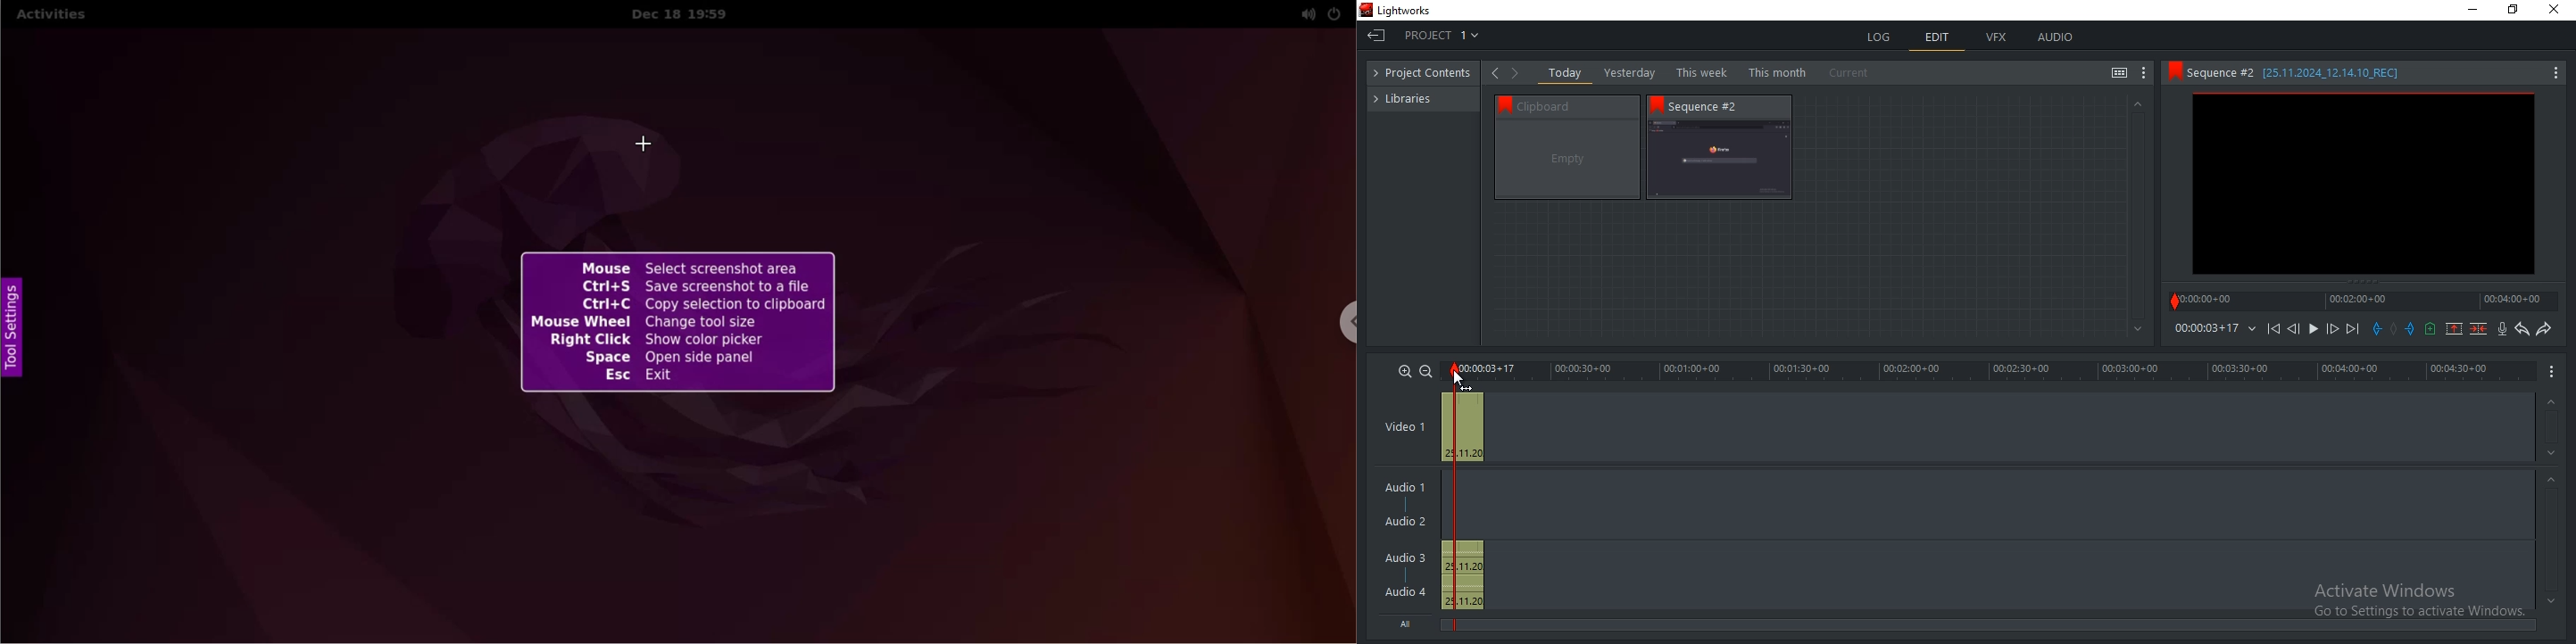 The width and height of the screenshot is (2576, 644). I want to click on timeline, so click(2364, 301).